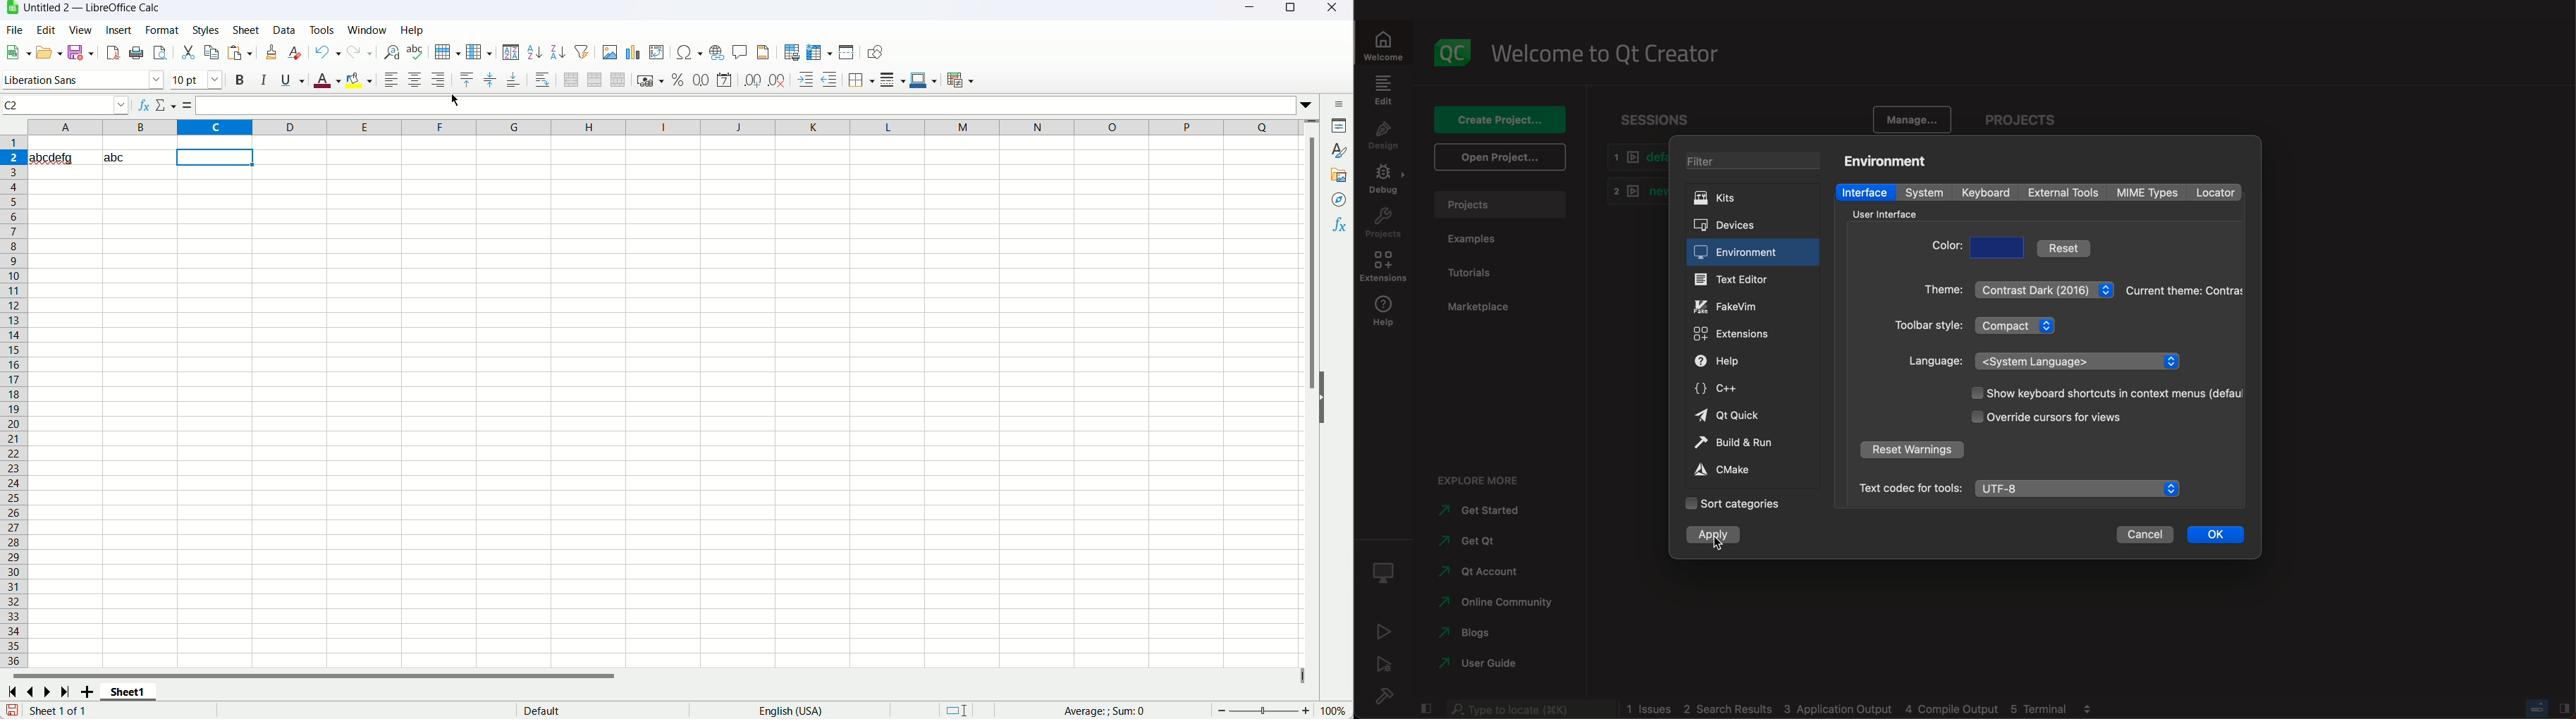 The image size is (2576, 728). I want to click on save, so click(12, 710).